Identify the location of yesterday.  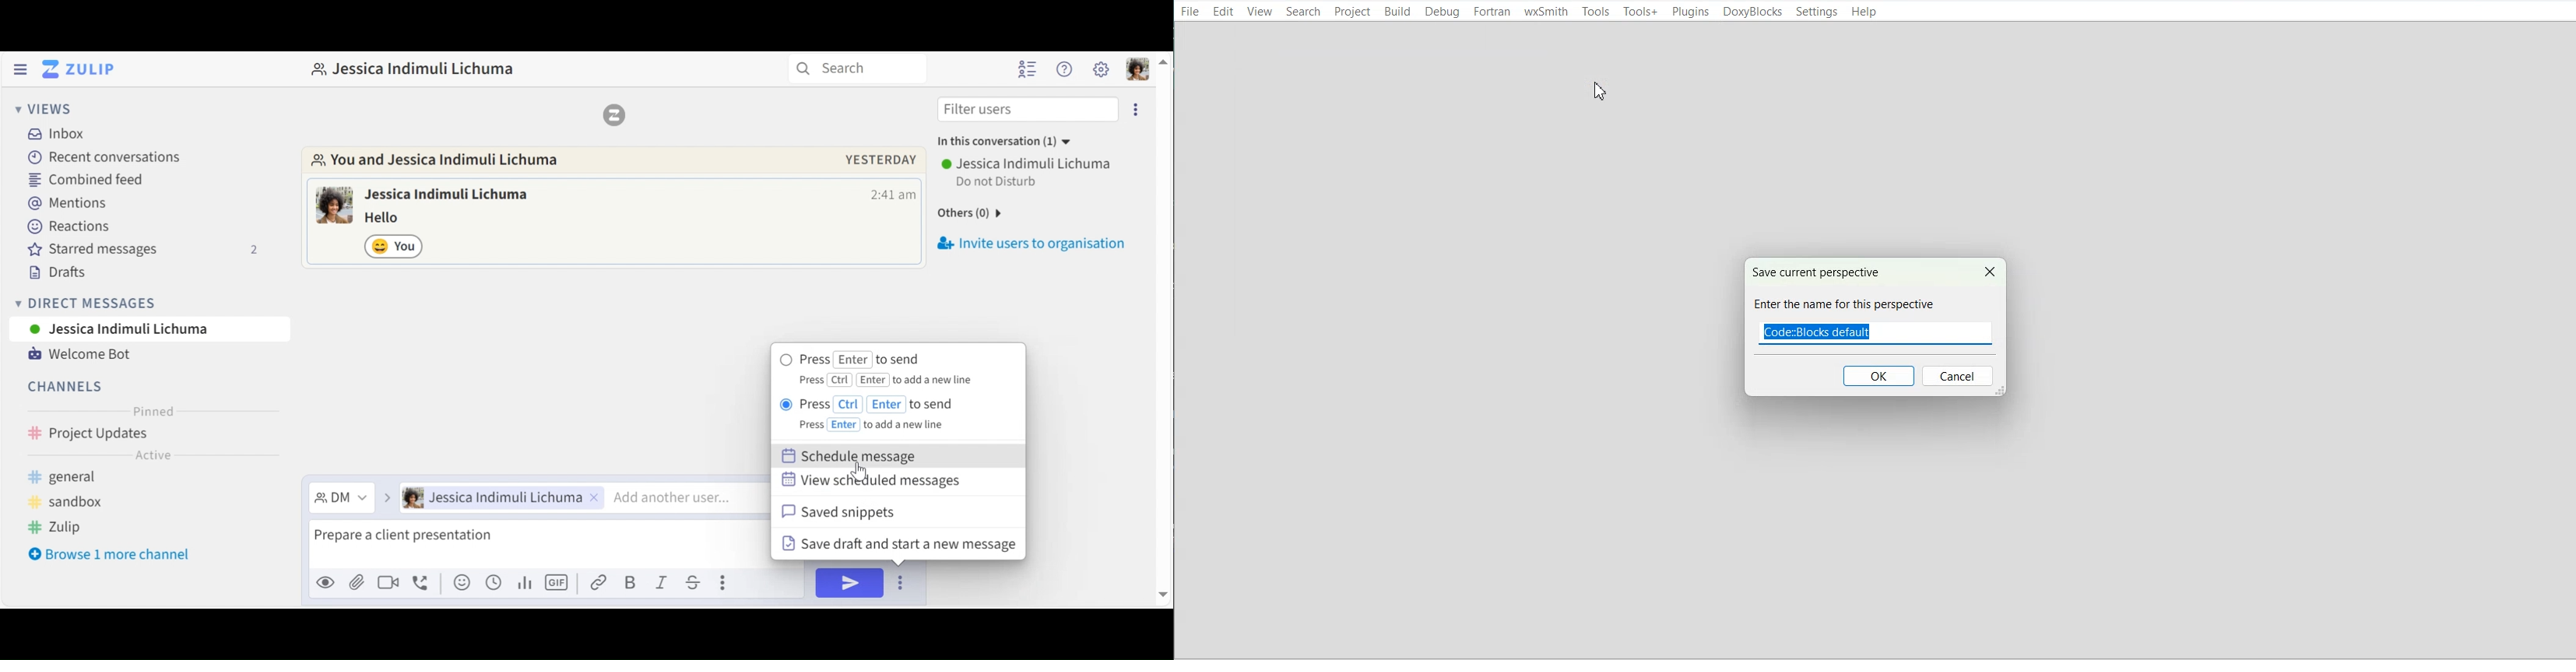
(881, 160).